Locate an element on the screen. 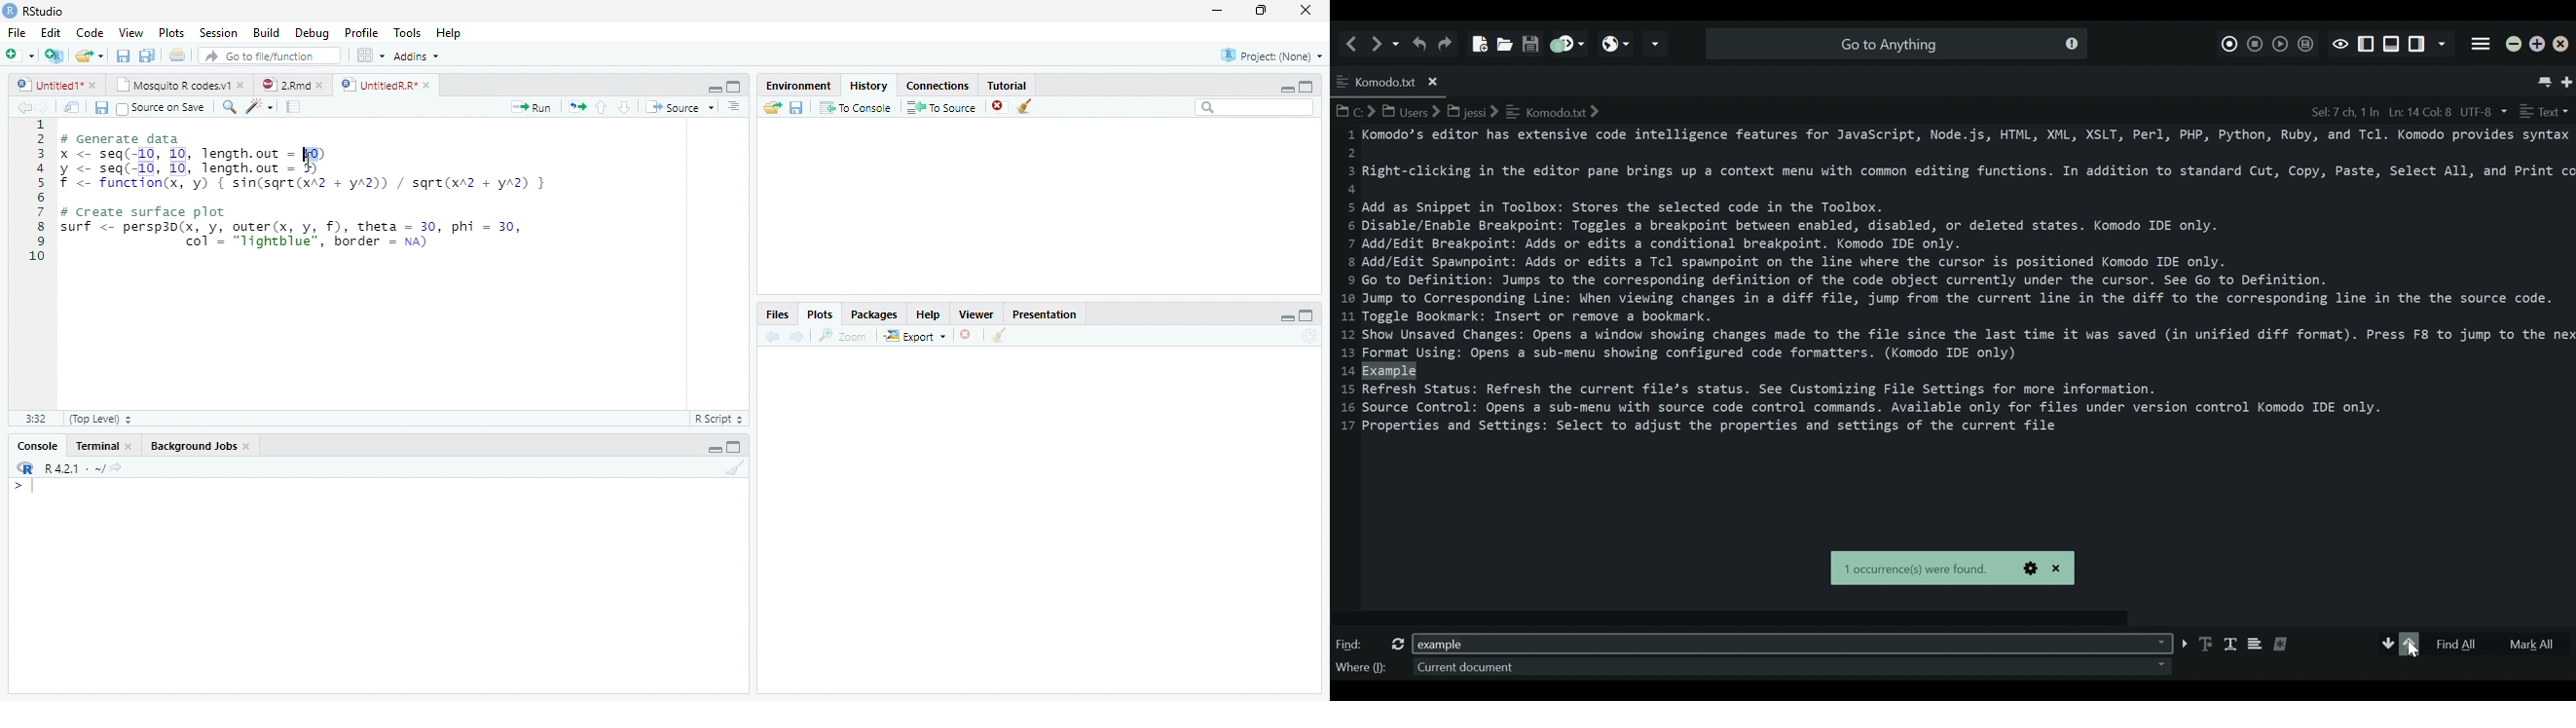 Image resolution: width=2576 pixels, height=728 pixels. Code tools is located at coordinates (260, 106).